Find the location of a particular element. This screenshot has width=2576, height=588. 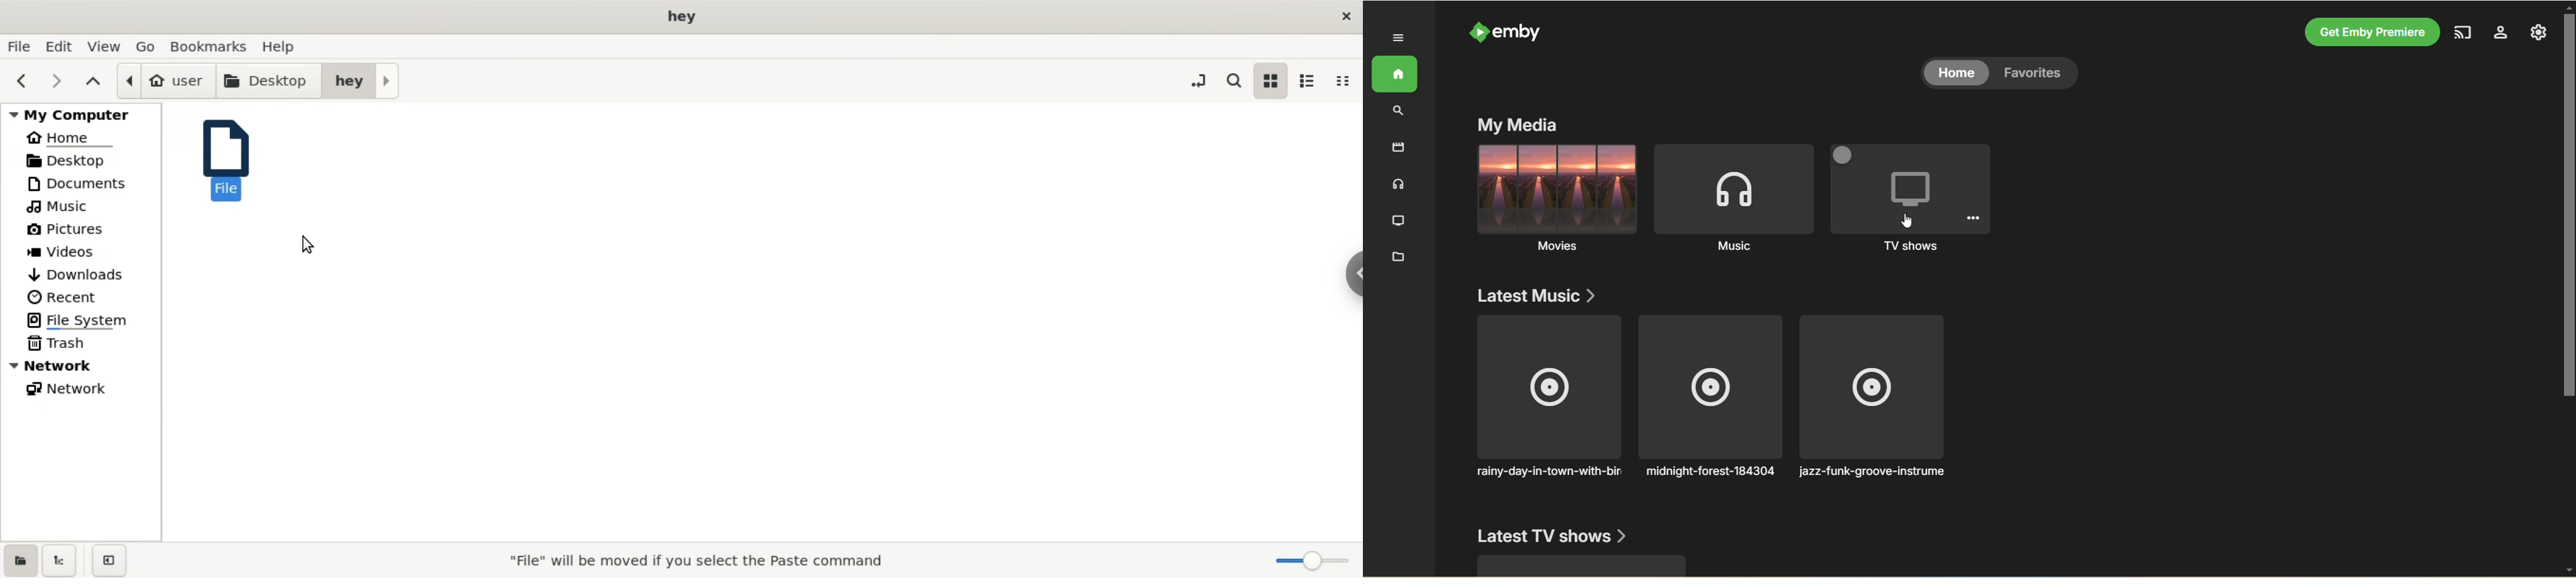

pictures is located at coordinates (87, 229).